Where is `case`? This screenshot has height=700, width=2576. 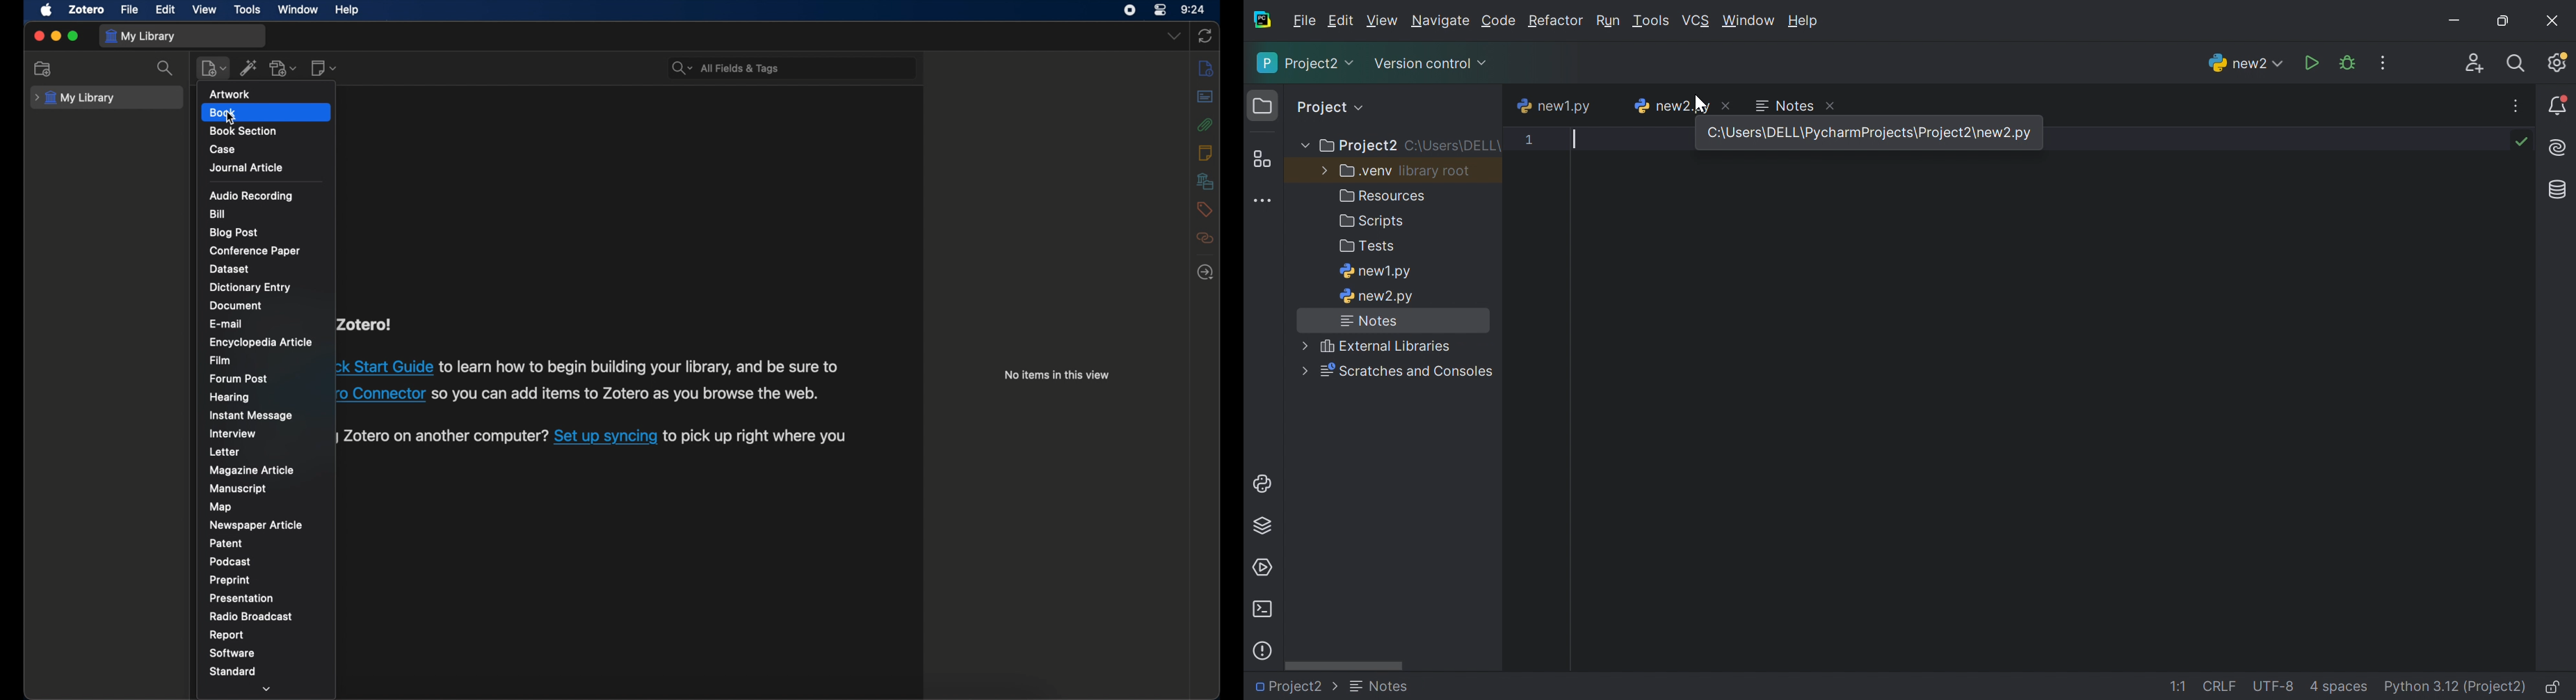 case is located at coordinates (225, 149).